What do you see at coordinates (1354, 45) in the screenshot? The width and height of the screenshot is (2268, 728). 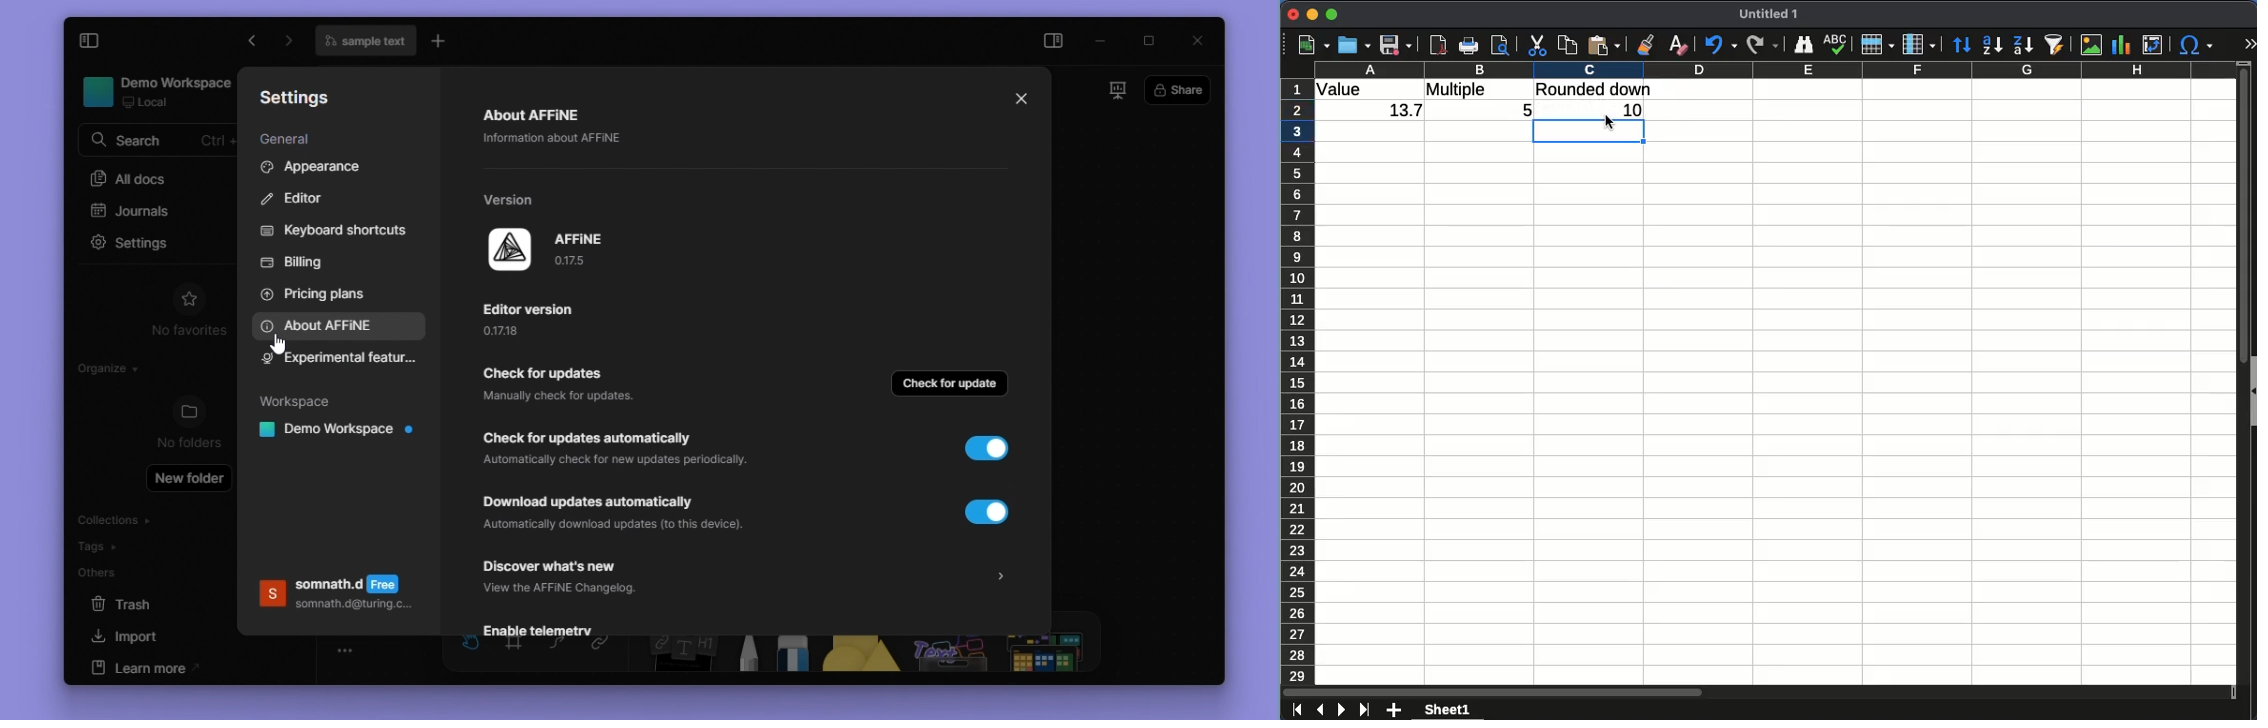 I see `open` at bounding box center [1354, 45].